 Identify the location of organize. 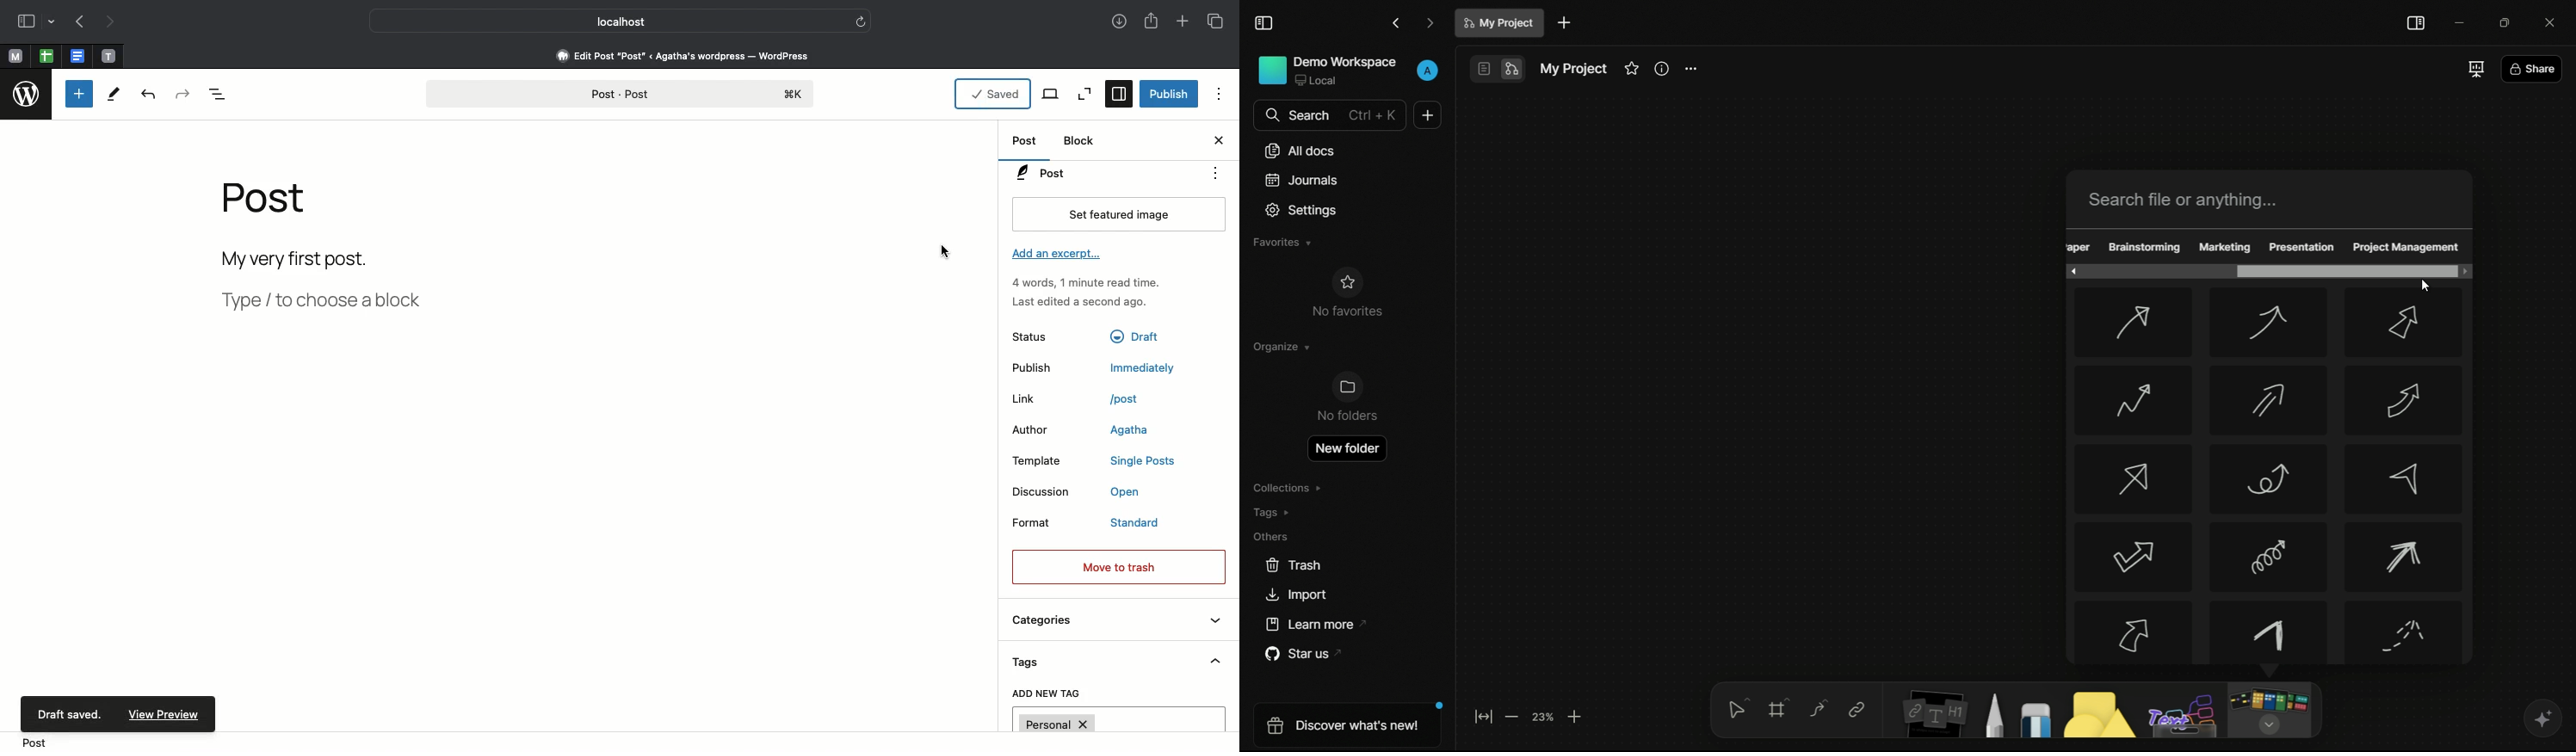
(1280, 347).